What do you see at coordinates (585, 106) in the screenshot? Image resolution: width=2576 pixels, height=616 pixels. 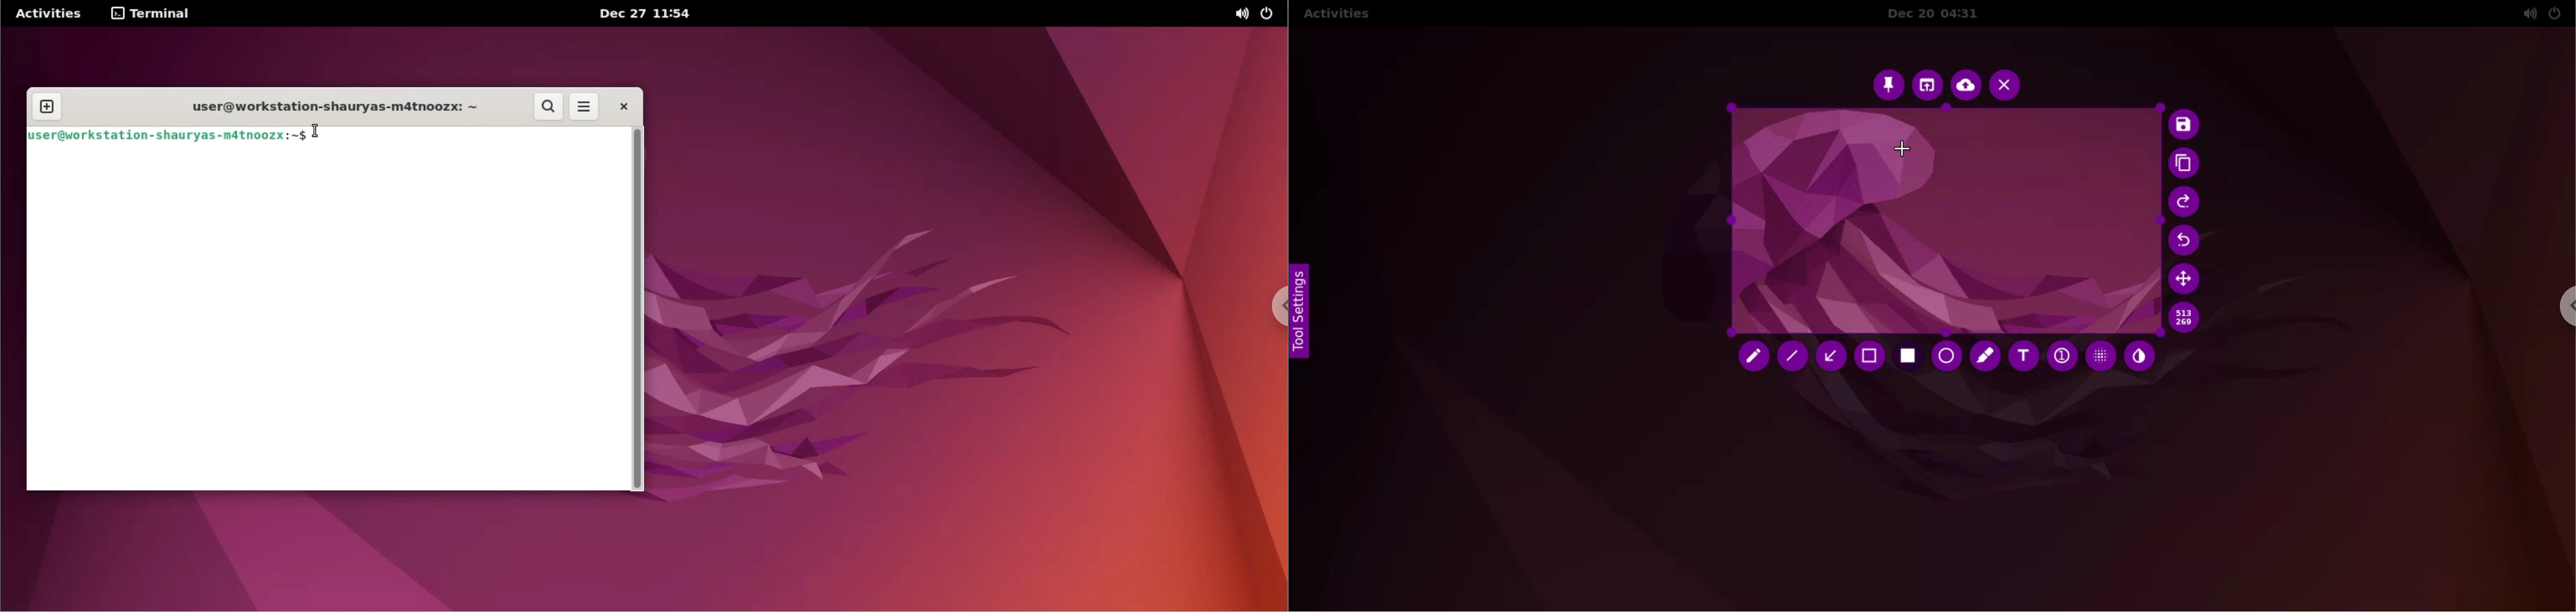 I see `menu options` at bounding box center [585, 106].